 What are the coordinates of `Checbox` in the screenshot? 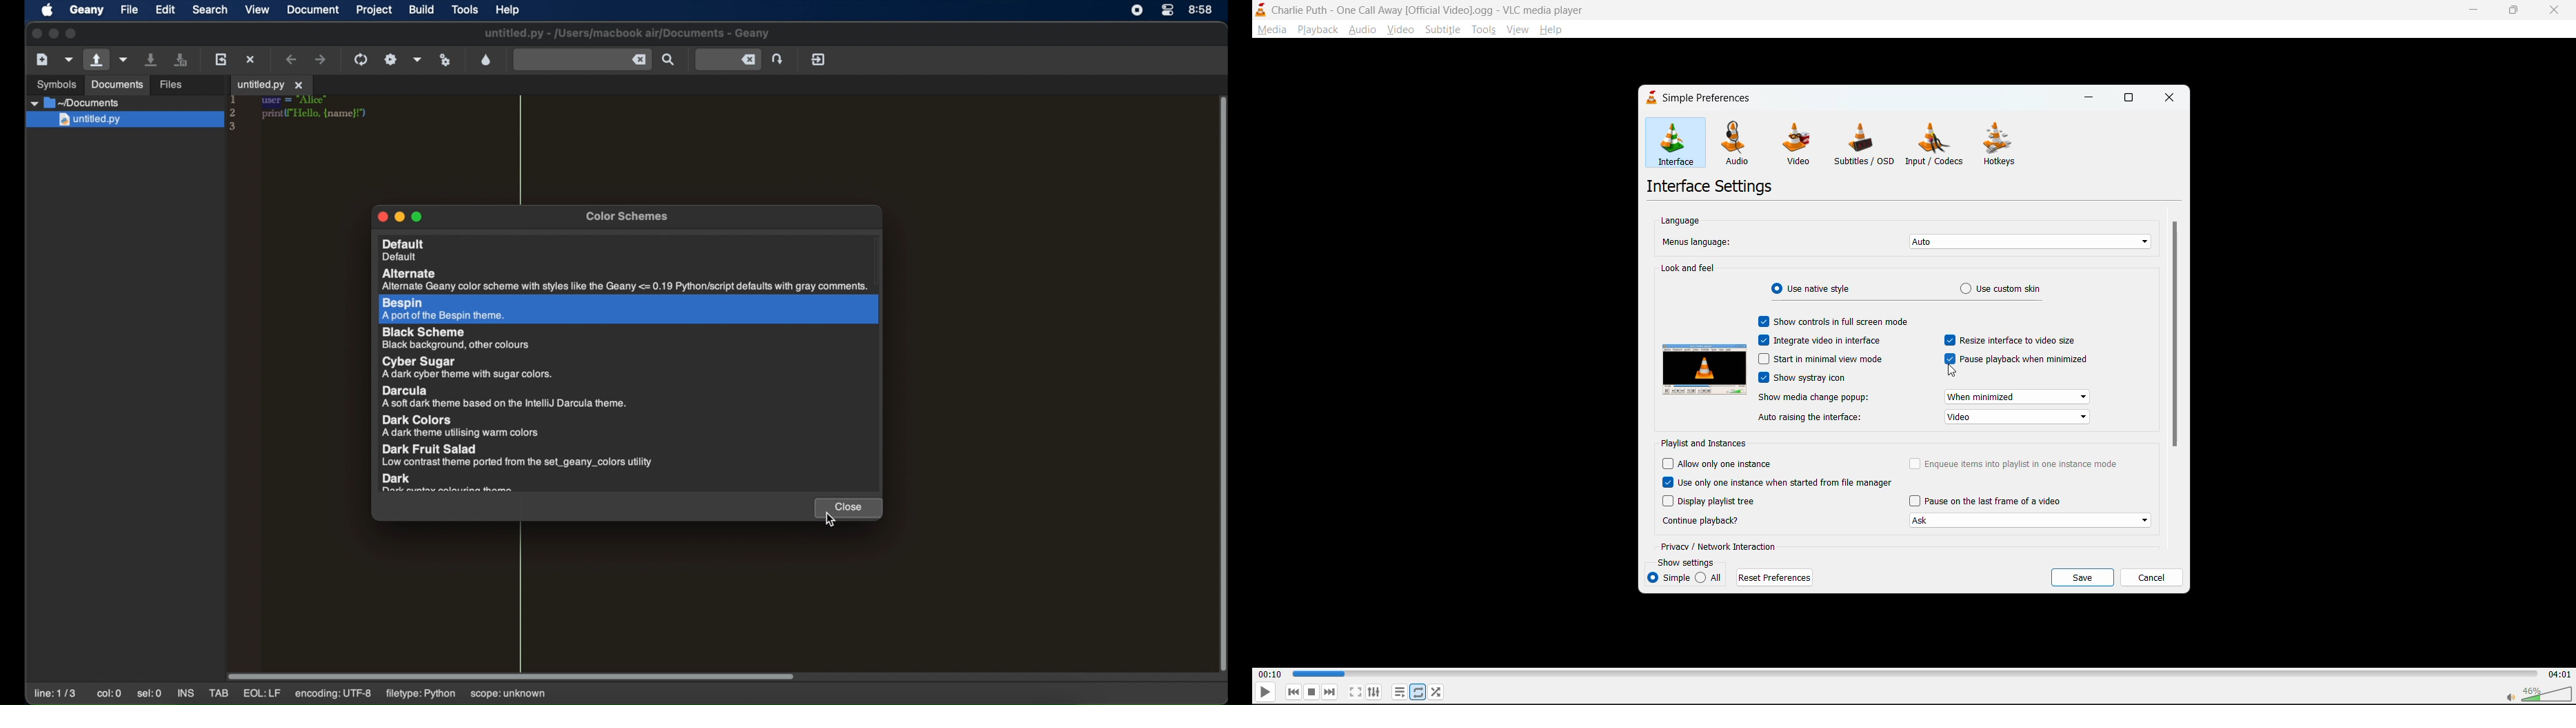 It's located at (1949, 359).